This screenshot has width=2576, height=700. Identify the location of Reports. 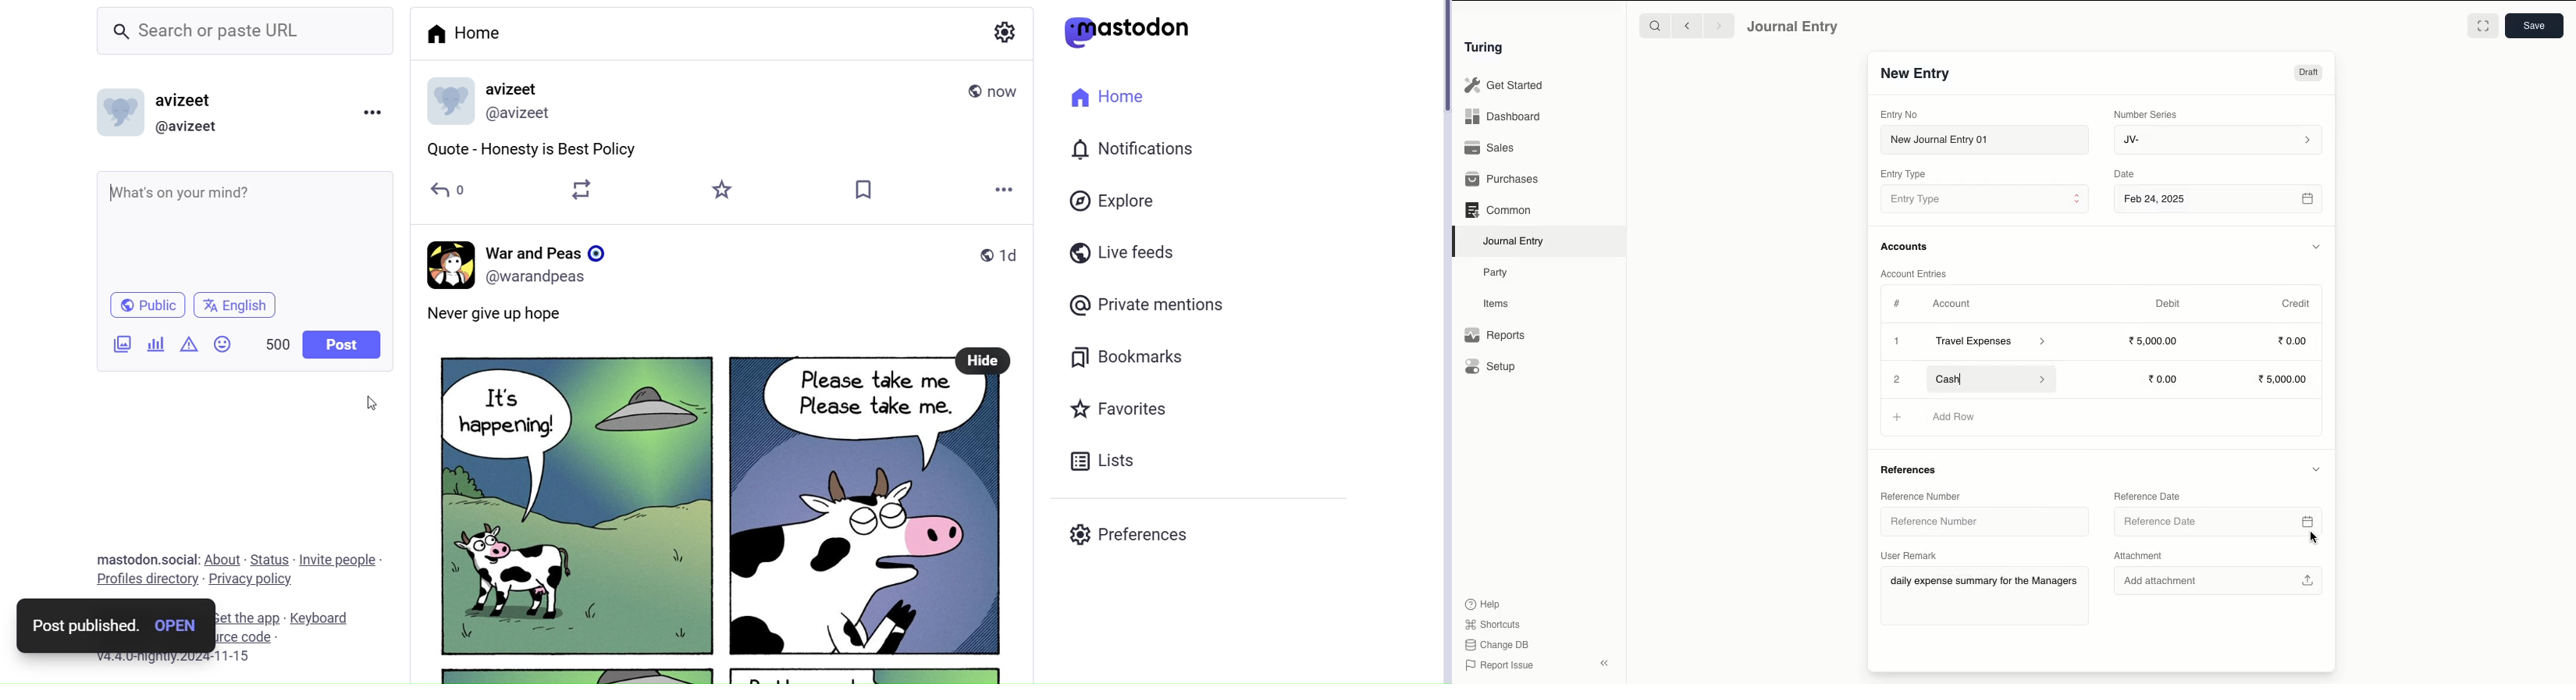
(1495, 335).